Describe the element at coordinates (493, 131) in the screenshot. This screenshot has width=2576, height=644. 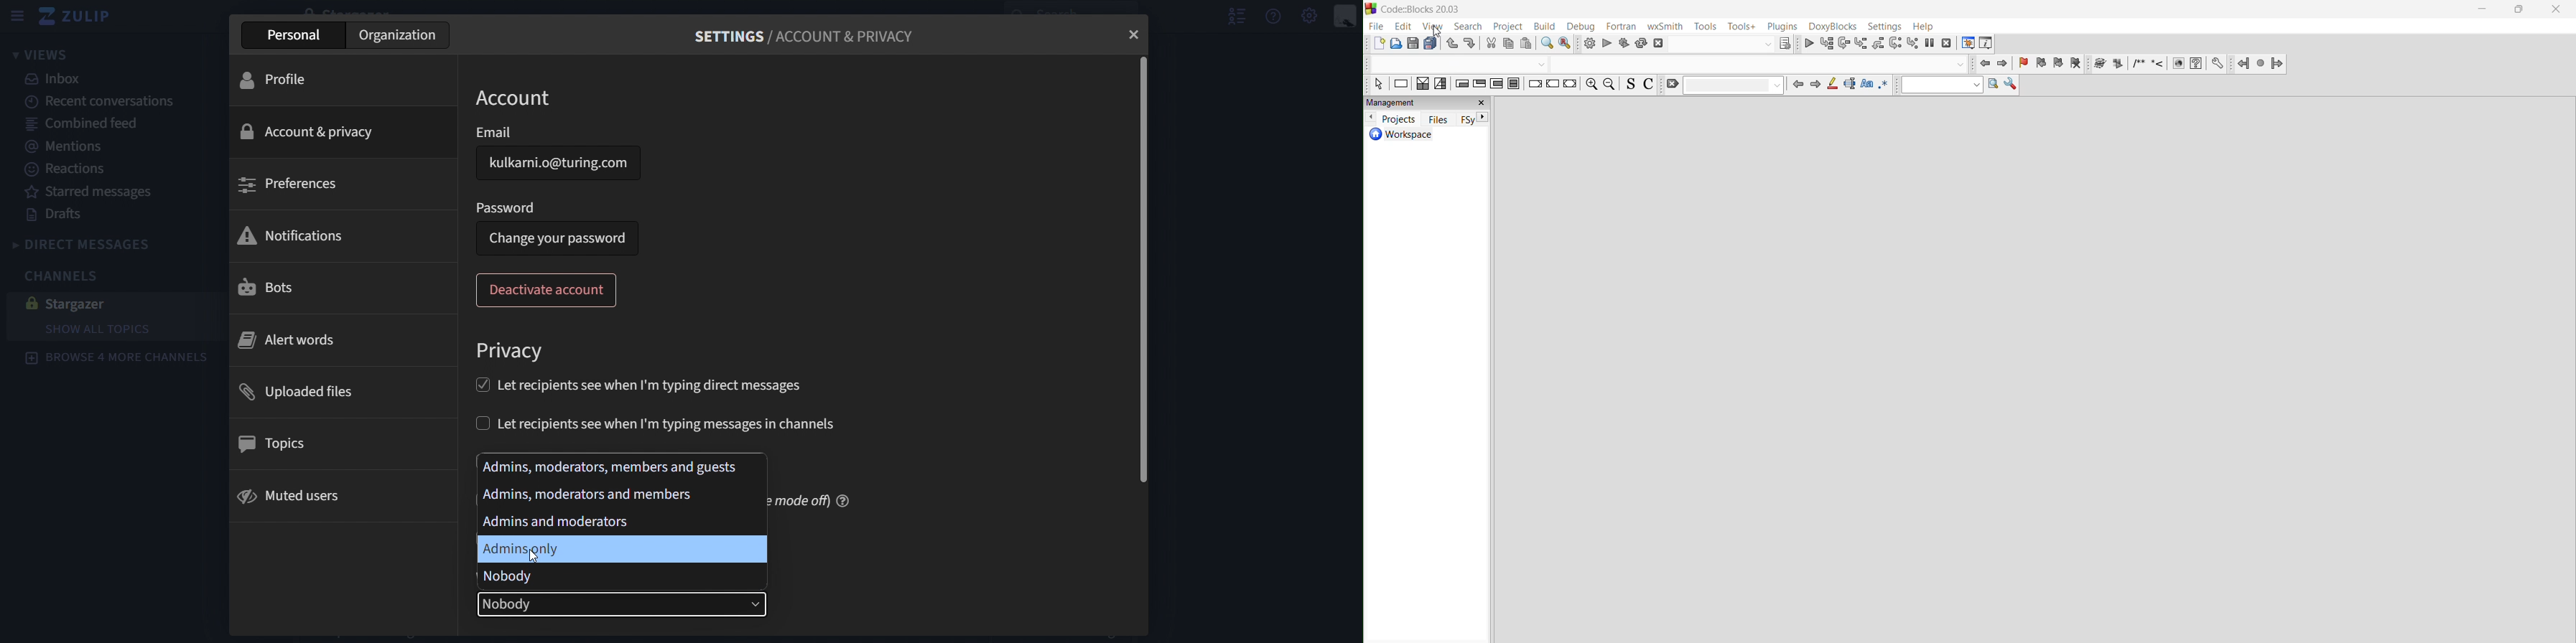
I see `email` at that location.